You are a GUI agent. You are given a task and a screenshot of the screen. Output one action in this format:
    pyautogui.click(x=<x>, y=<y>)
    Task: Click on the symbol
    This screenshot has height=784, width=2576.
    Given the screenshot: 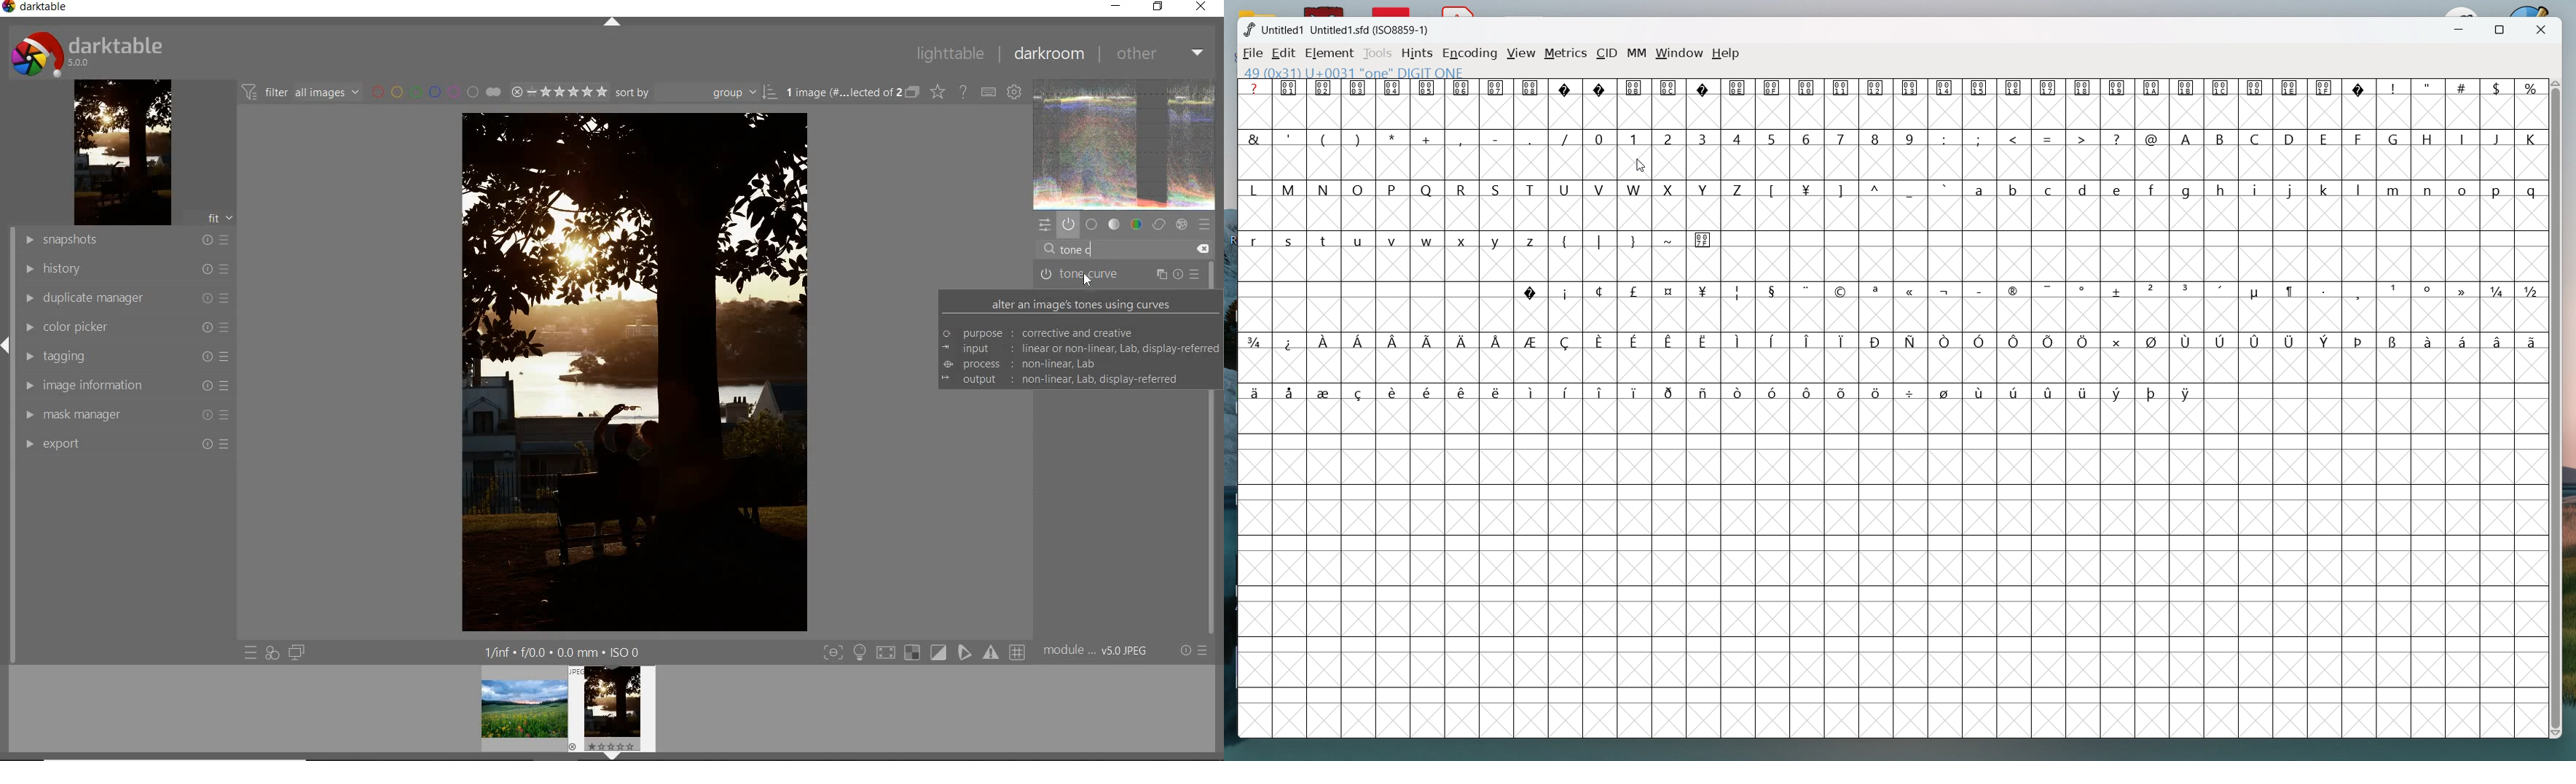 What is the action you would take?
    pyautogui.click(x=2084, y=289)
    